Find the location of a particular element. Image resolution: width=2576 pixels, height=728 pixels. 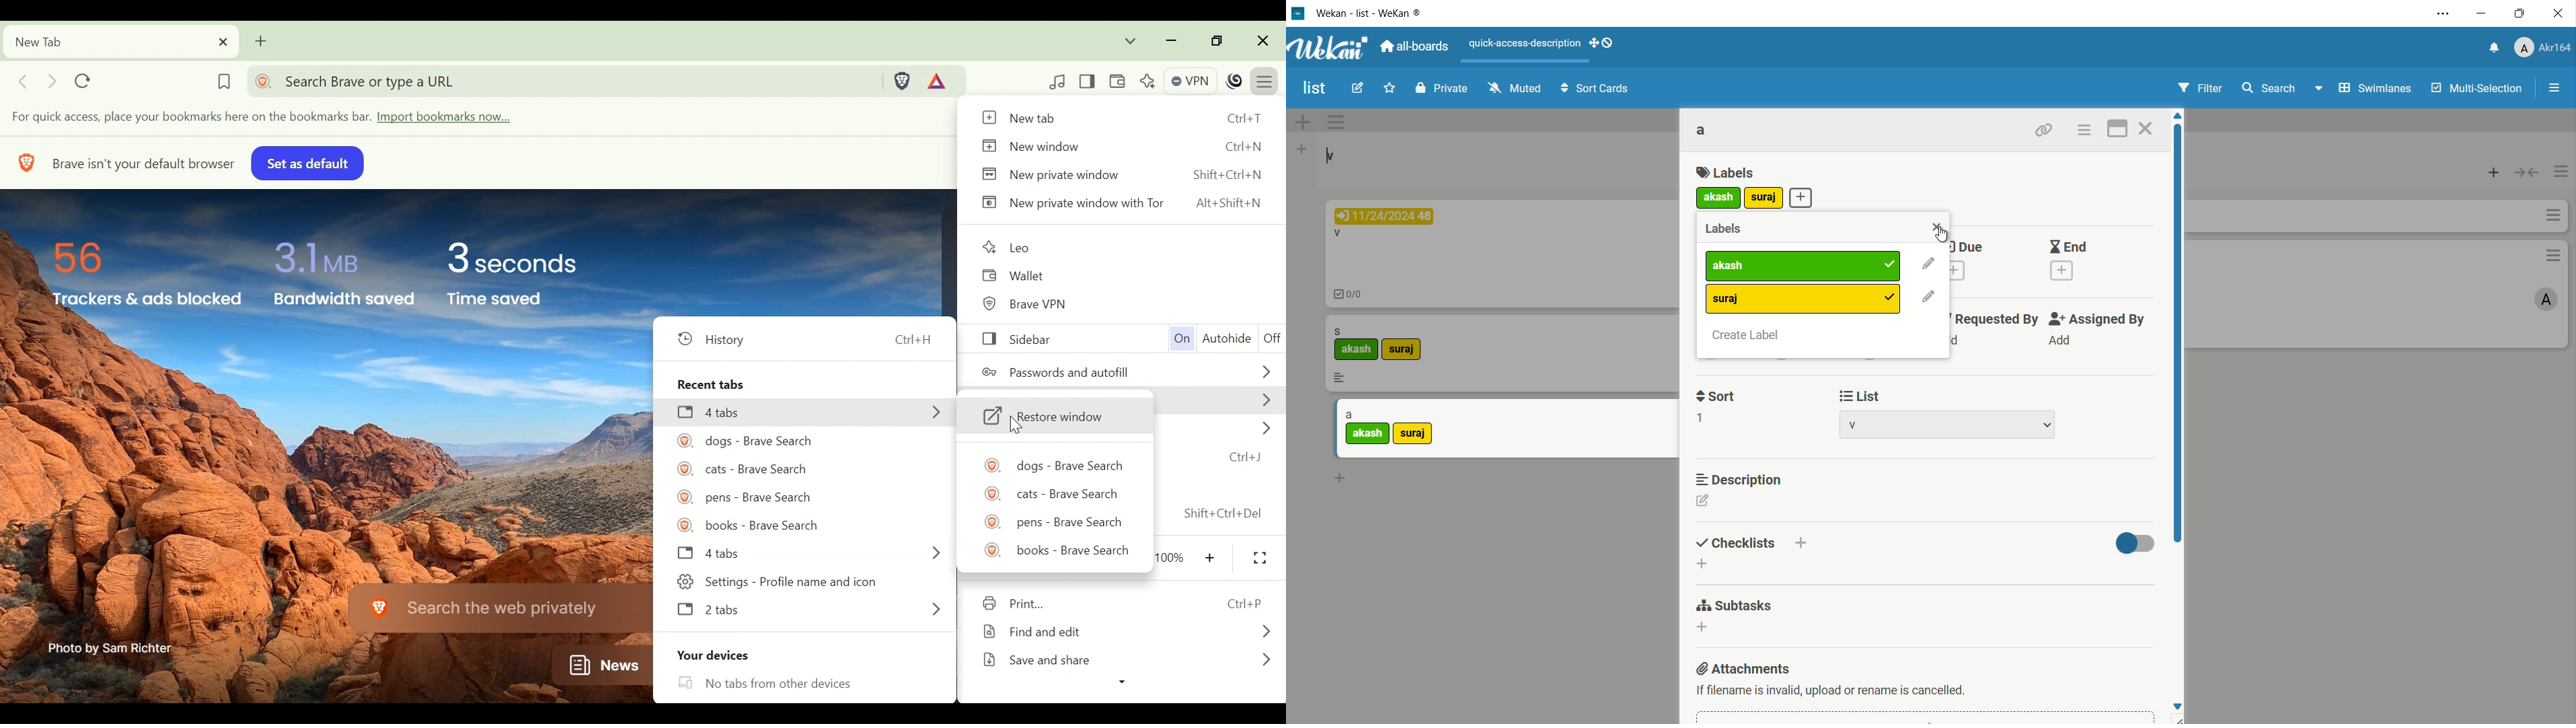

added is located at coordinates (1891, 264).